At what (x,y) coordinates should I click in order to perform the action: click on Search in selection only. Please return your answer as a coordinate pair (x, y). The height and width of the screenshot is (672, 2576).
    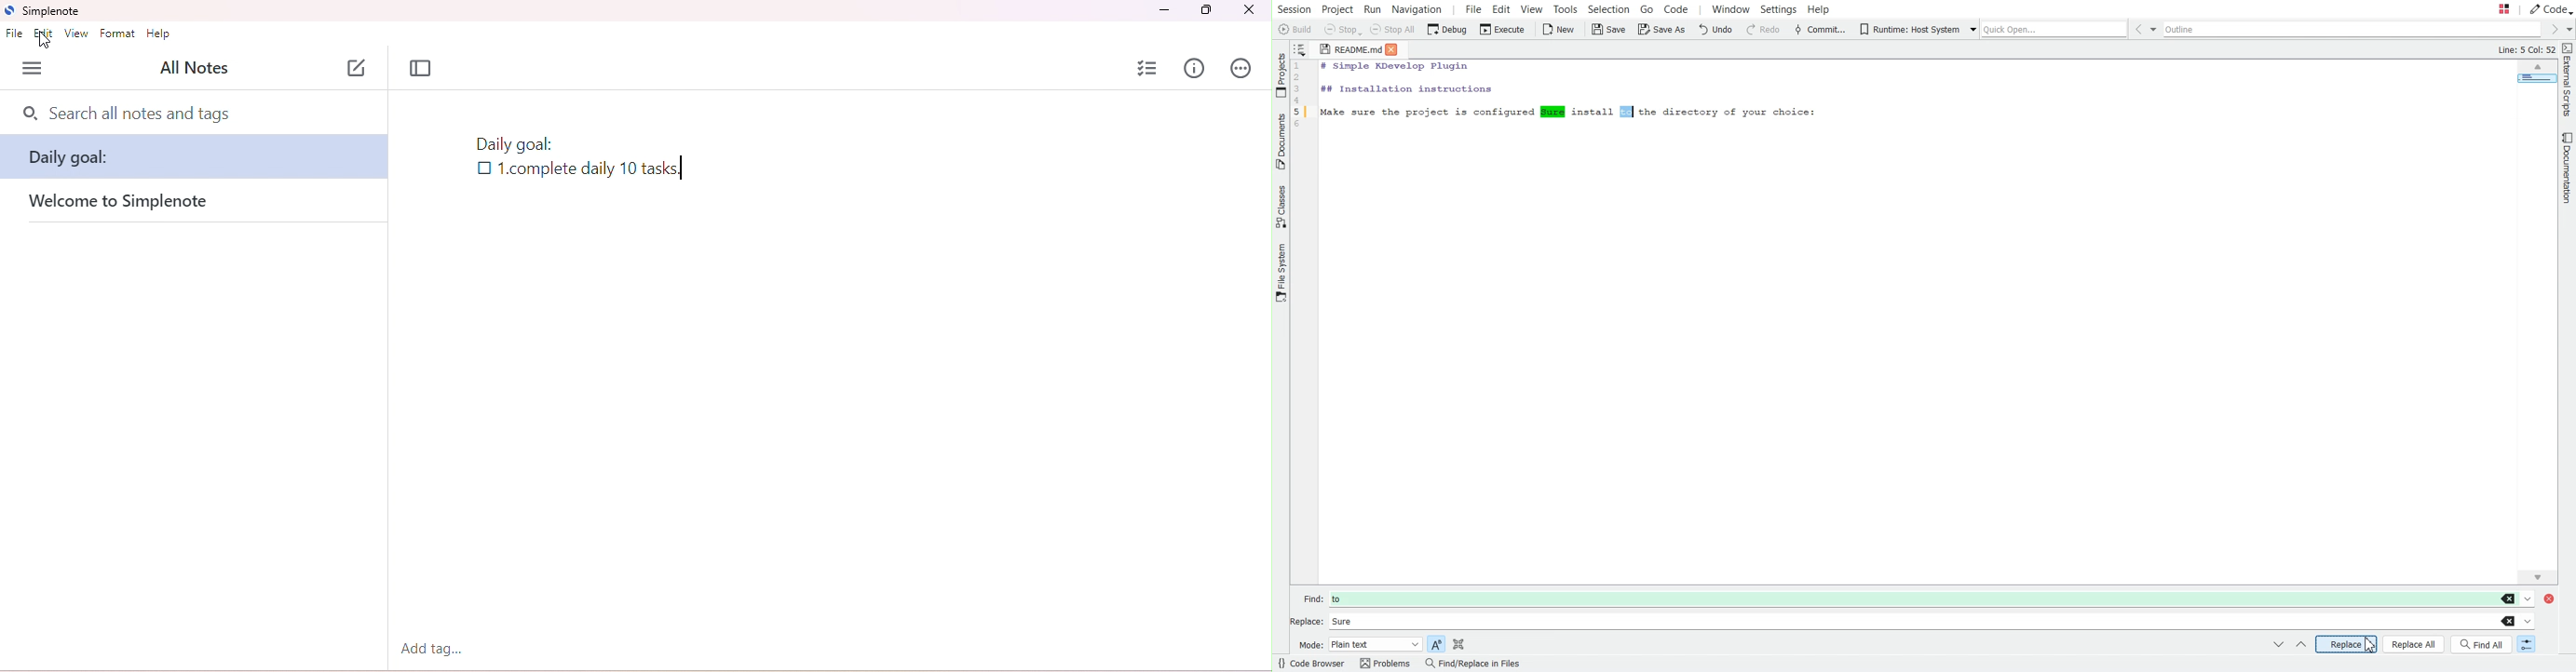
    Looking at the image, I should click on (1458, 643).